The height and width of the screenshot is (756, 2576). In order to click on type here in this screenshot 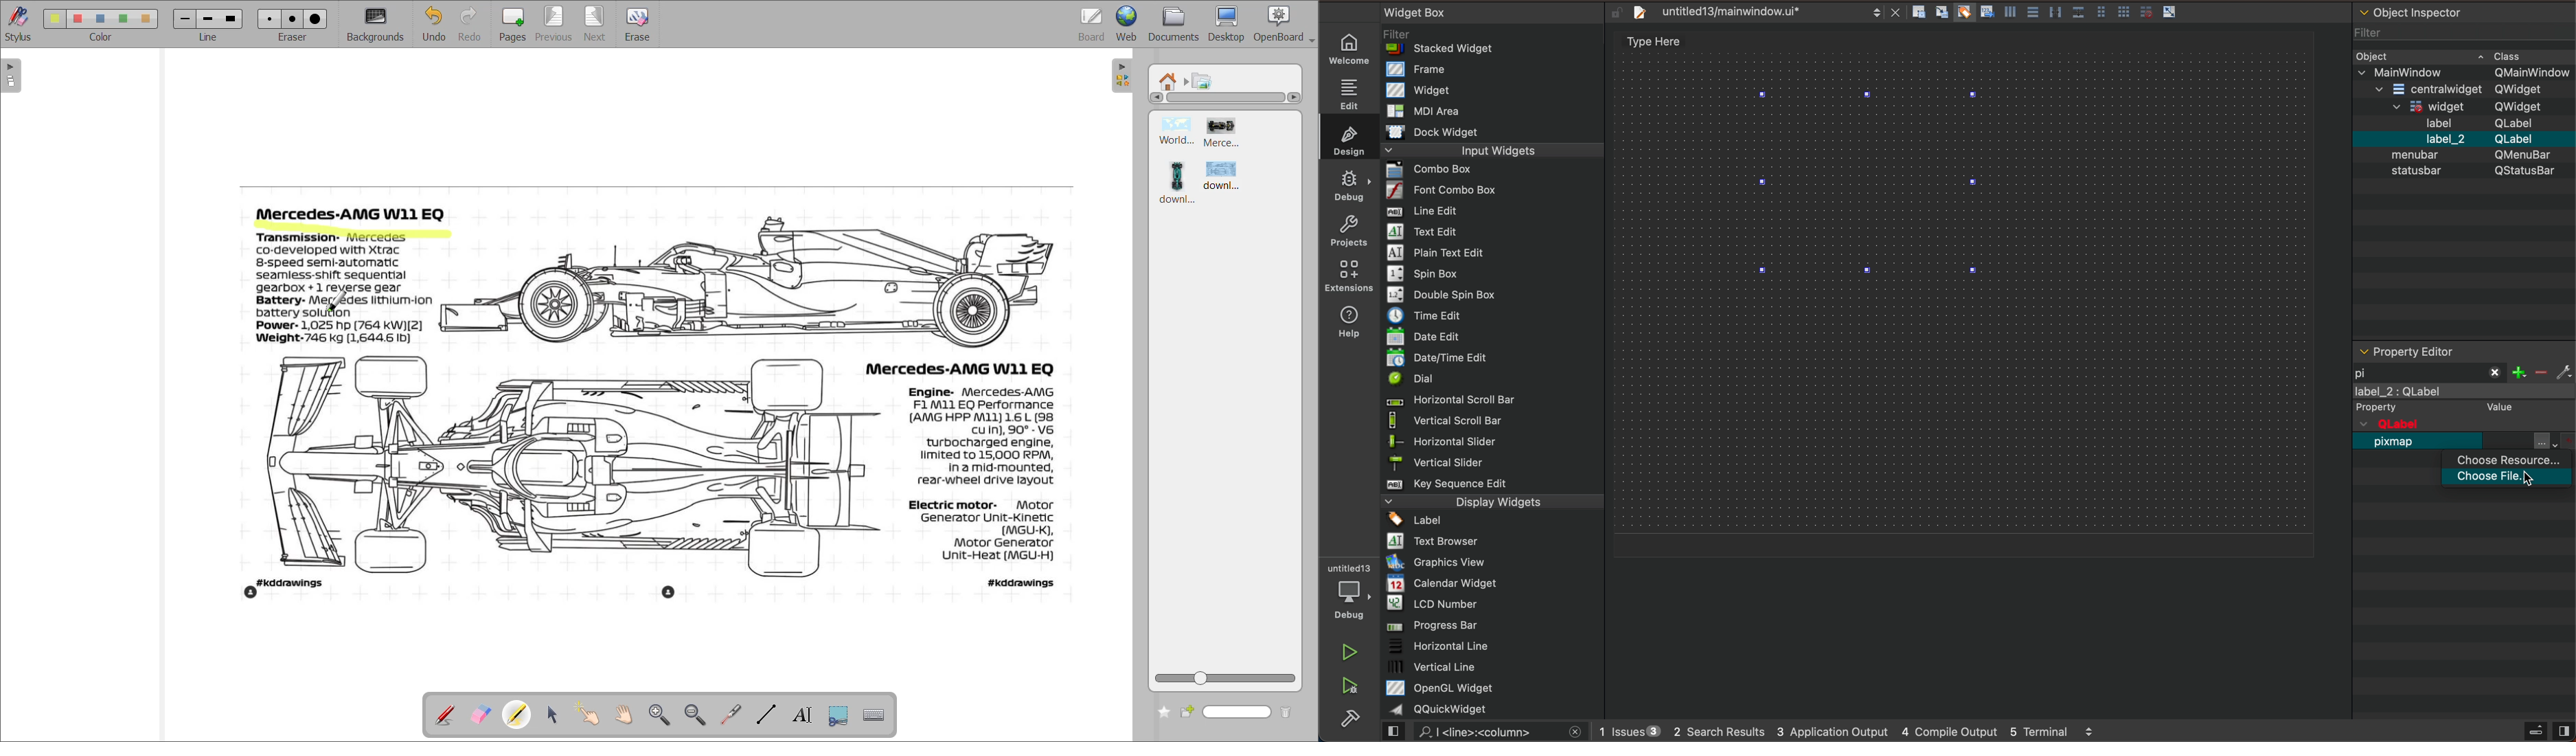, I will do `click(1659, 42)`.